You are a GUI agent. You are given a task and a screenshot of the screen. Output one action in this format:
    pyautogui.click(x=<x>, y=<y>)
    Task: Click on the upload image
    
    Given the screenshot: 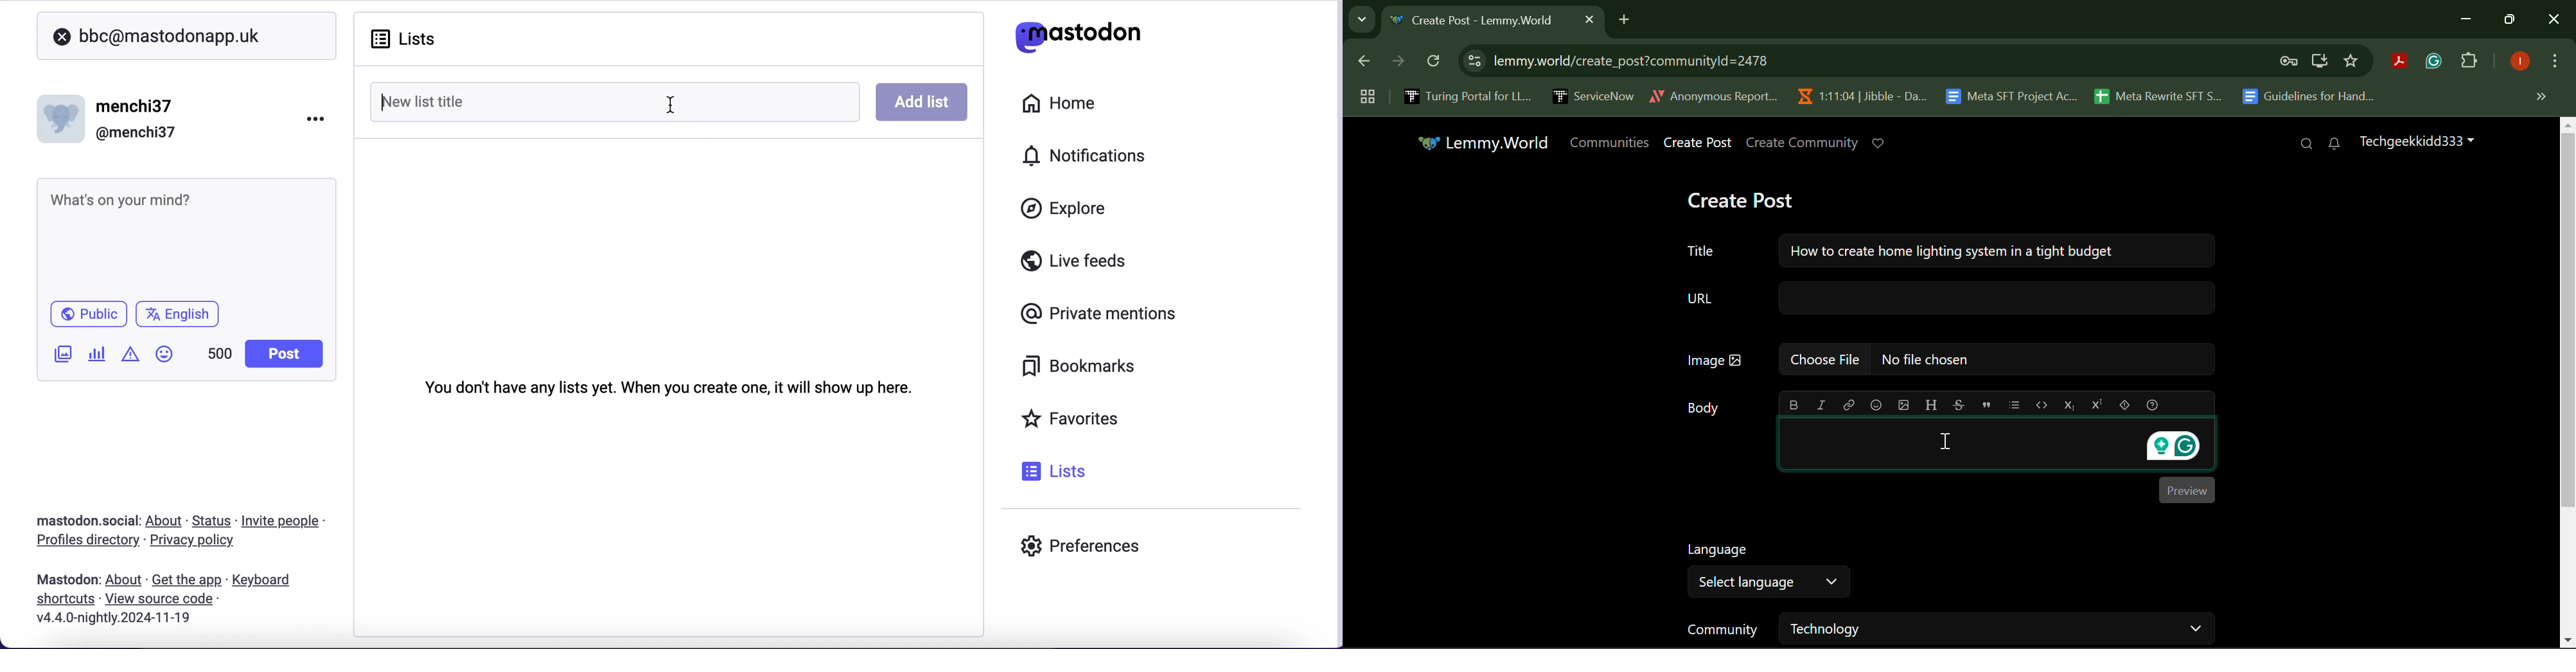 What is the action you would take?
    pyautogui.click(x=1904, y=404)
    